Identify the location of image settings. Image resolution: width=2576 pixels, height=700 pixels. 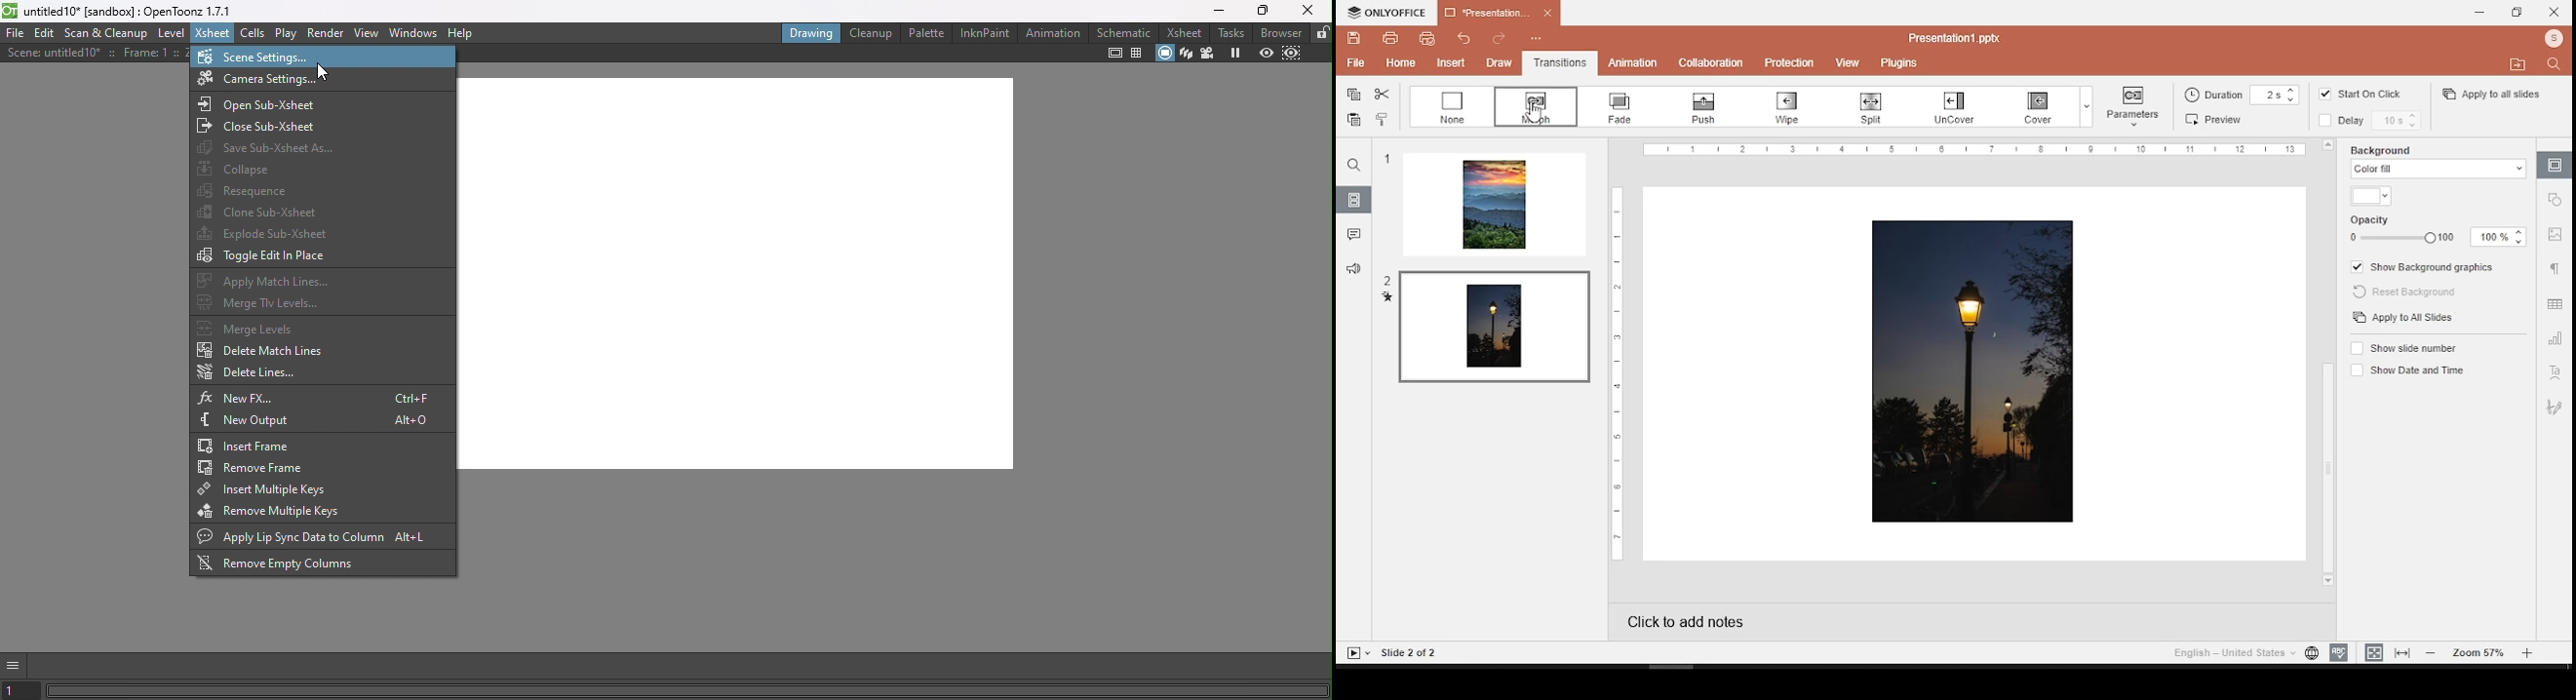
(2557, 237).